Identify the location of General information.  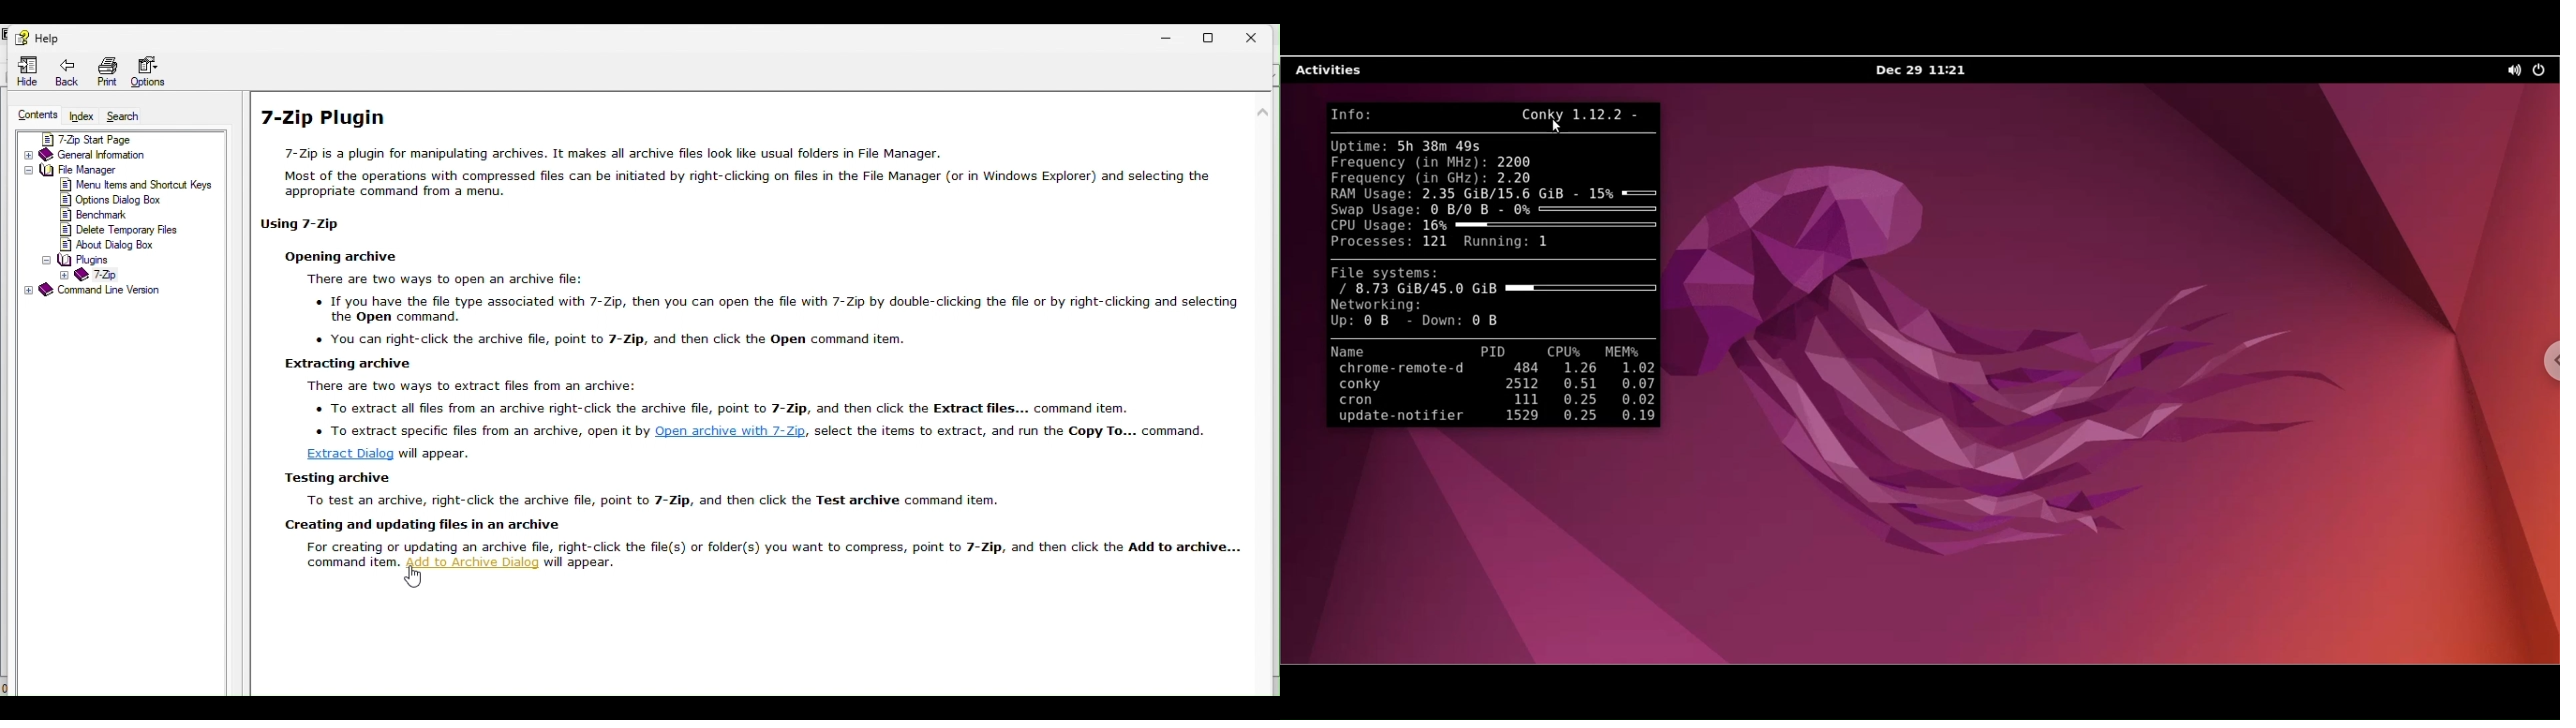
(119, 155).